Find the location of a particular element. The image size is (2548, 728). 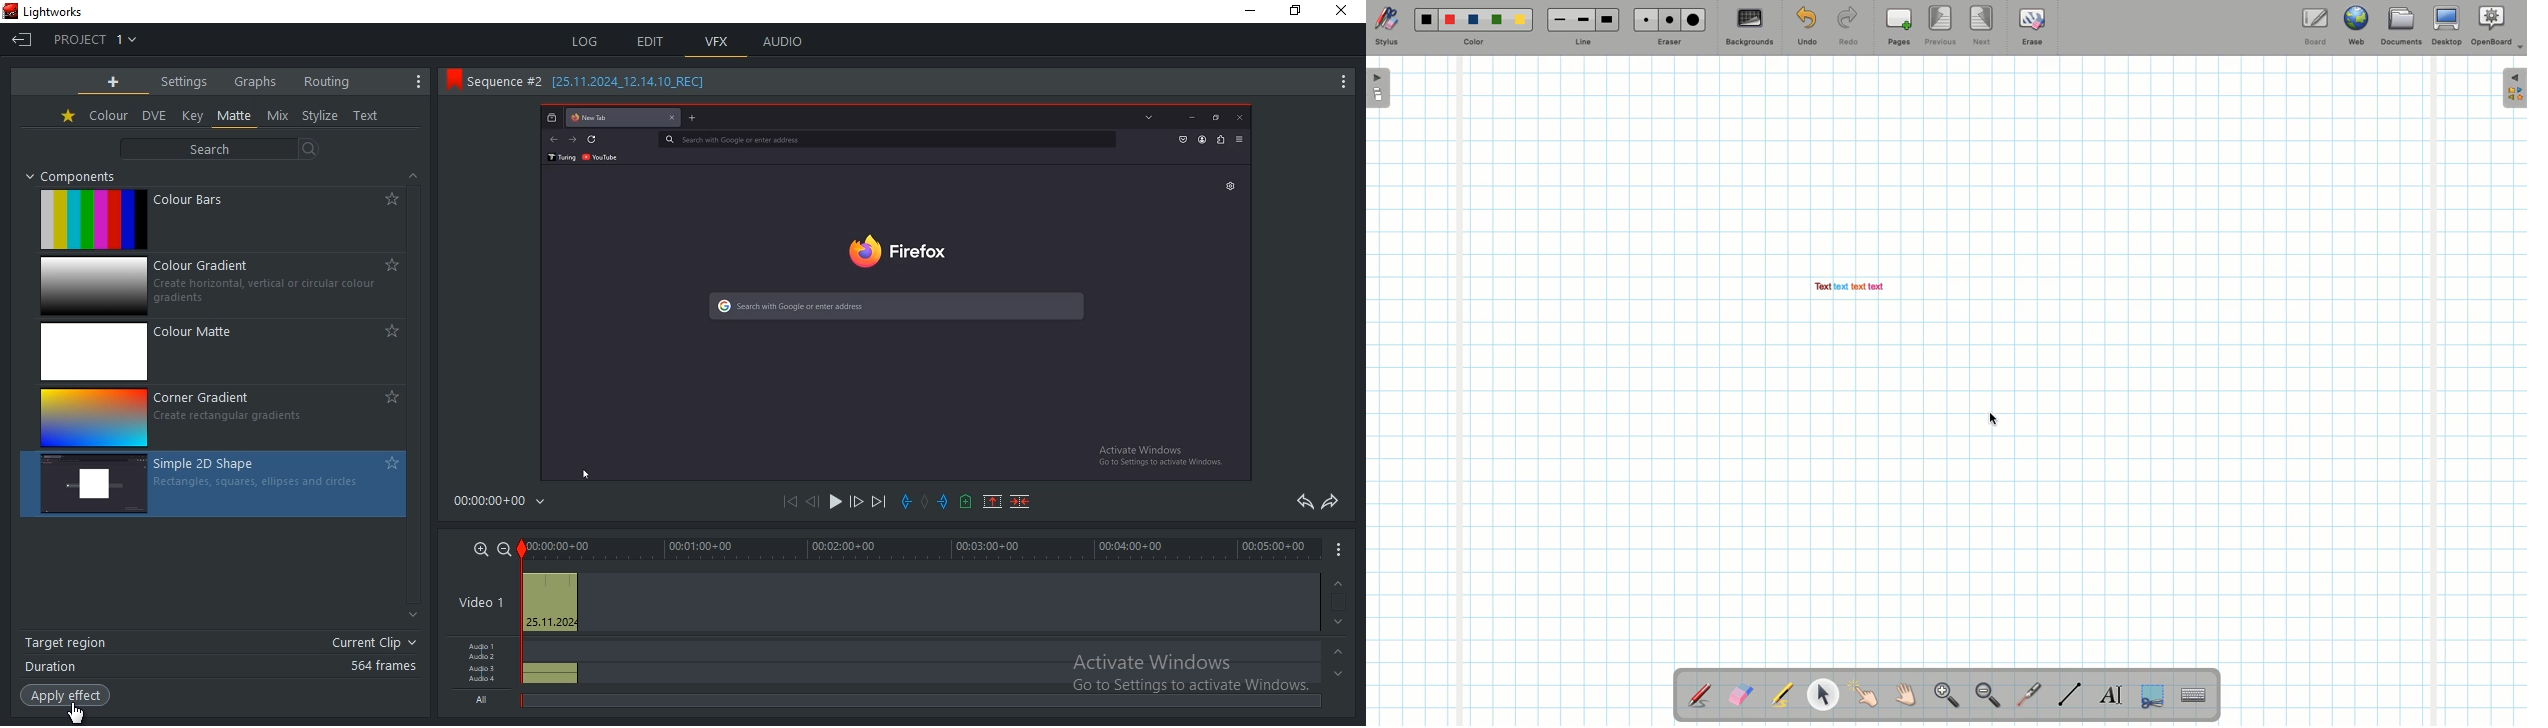

time is located at coordinates (504, 505).